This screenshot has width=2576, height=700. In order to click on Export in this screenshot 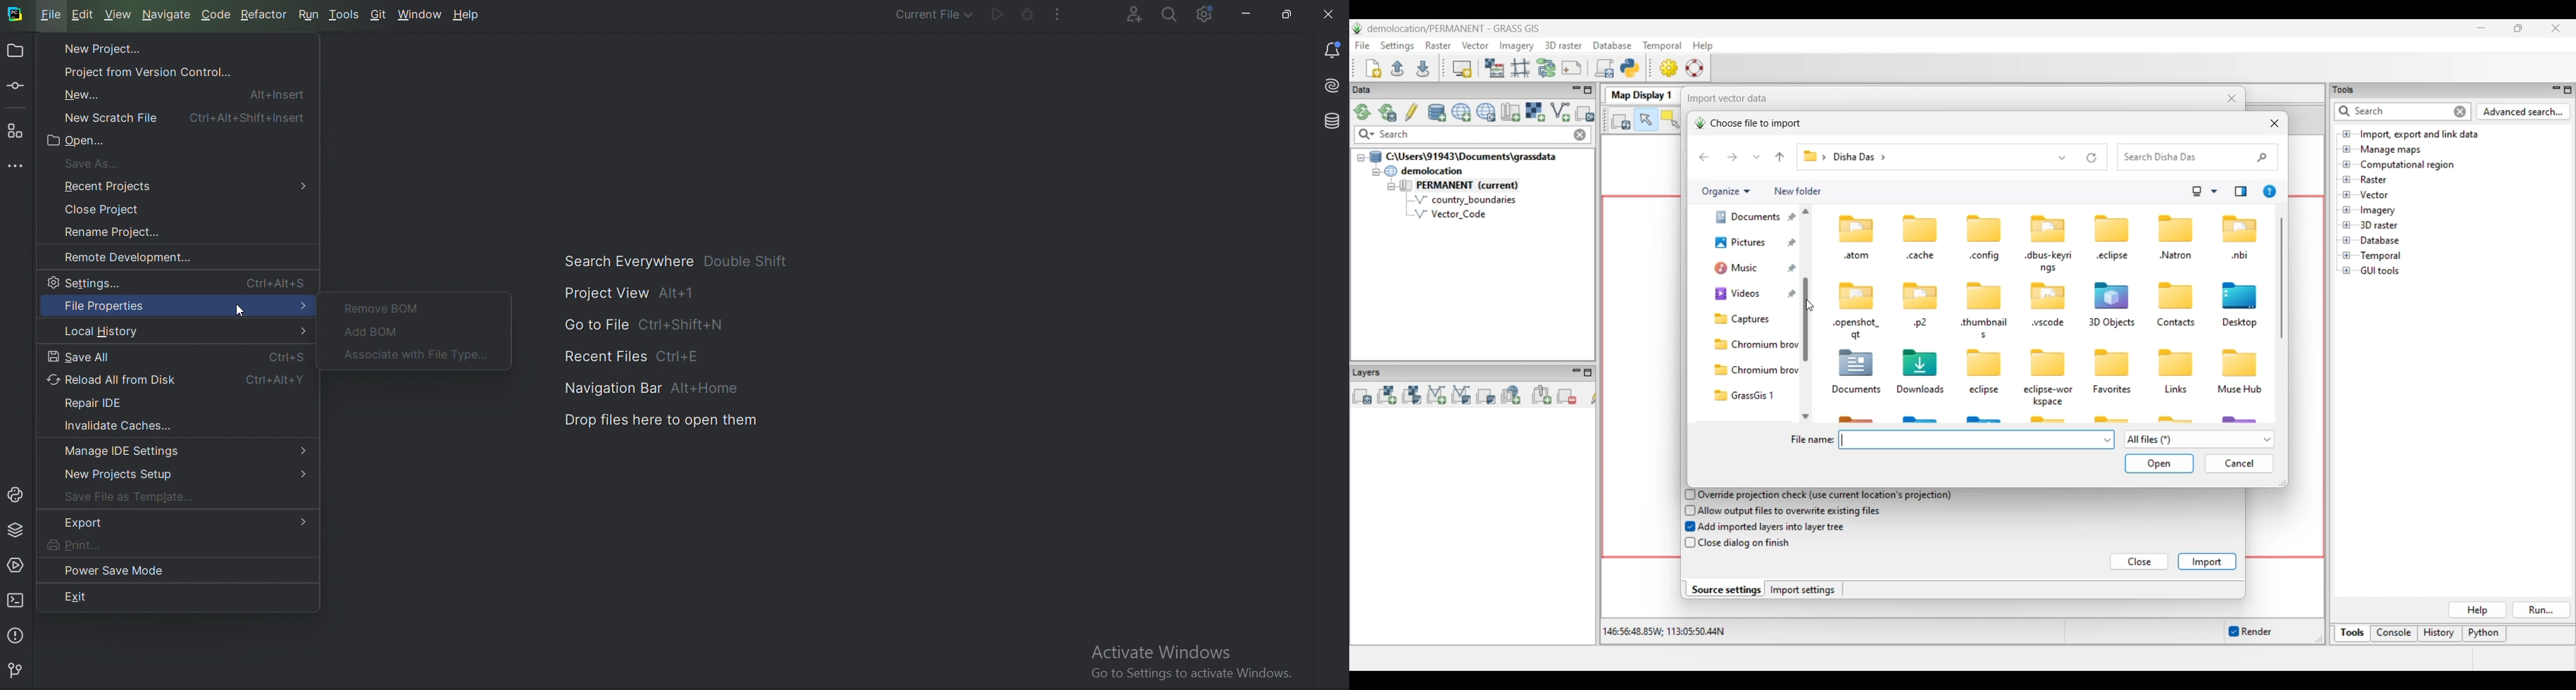, I will do `click(182, 522)`.